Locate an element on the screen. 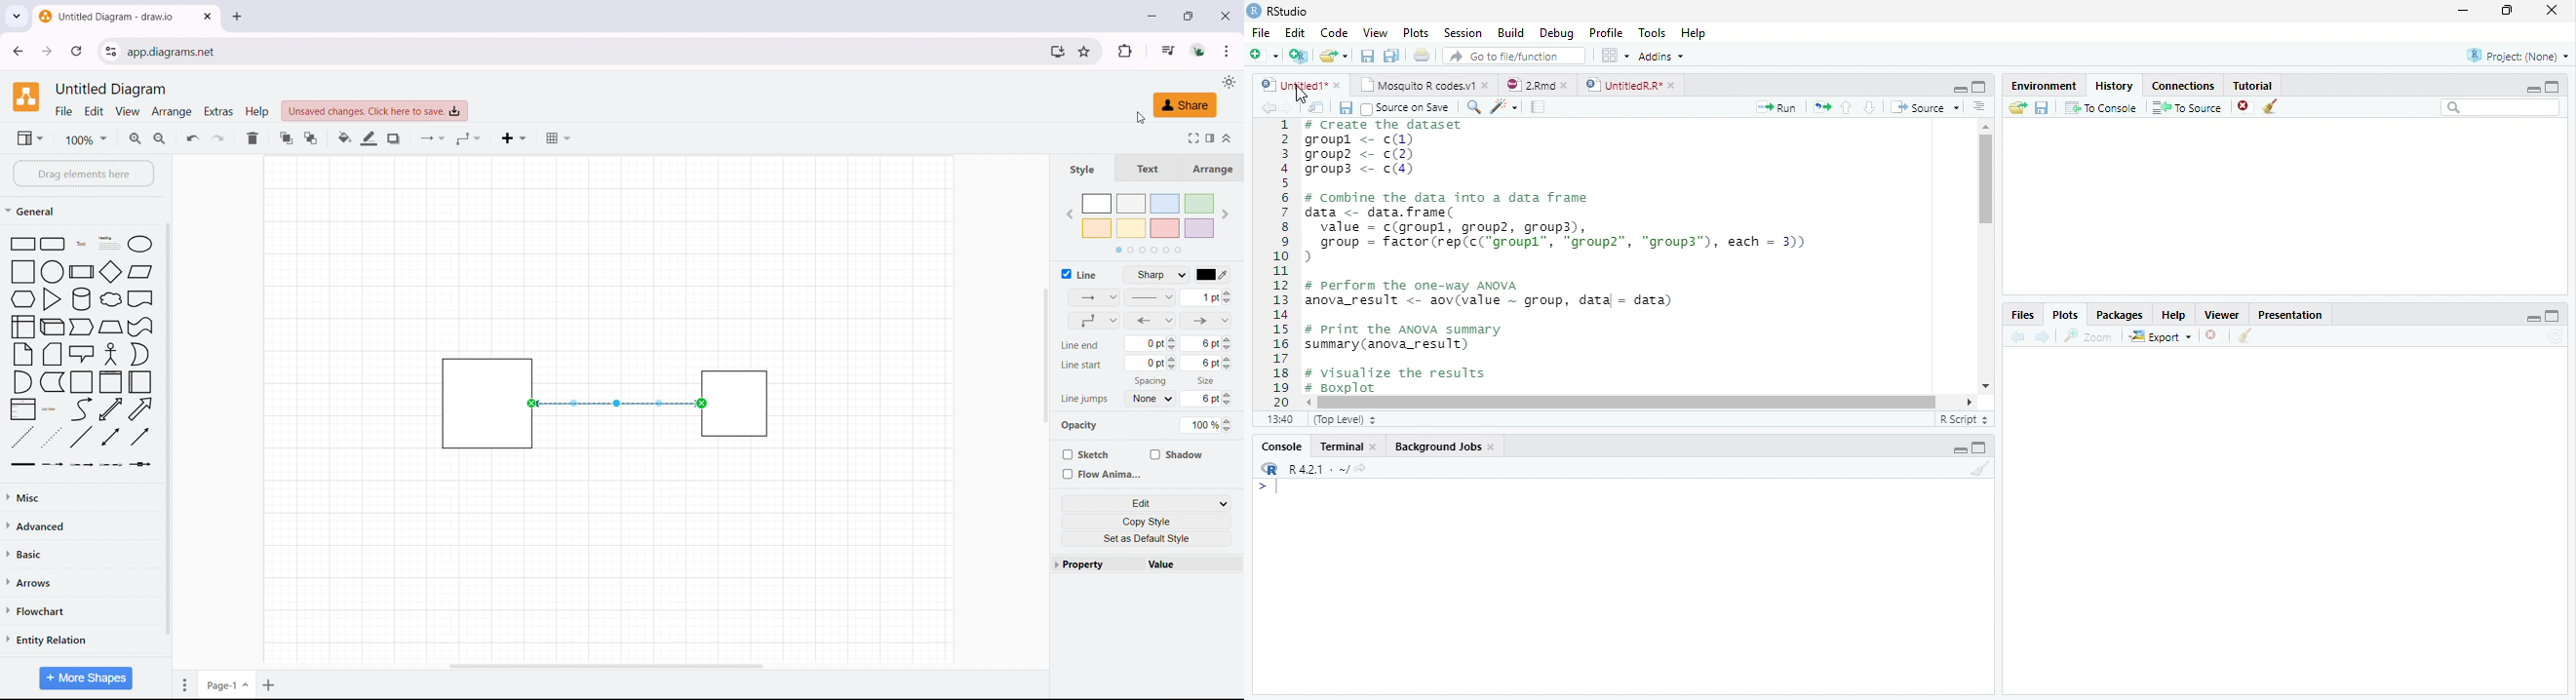  Maximize is located at coordinates (2509, 11).